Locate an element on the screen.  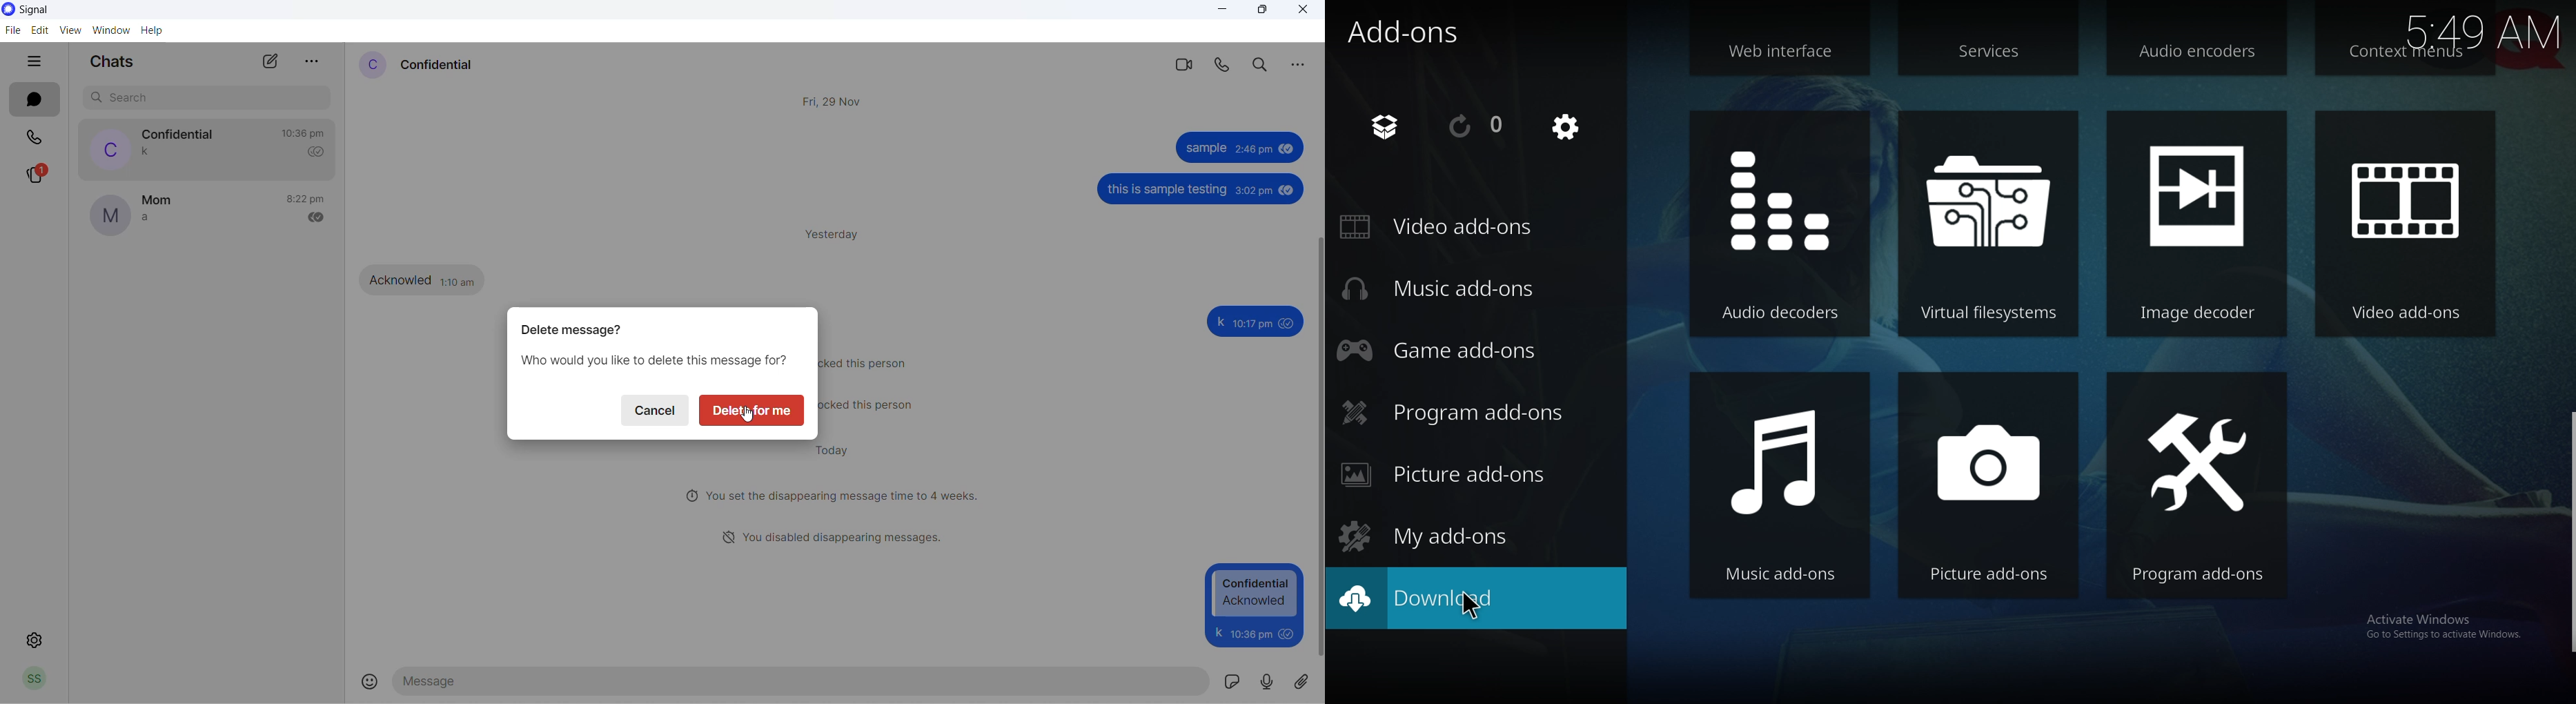
profile picture is located at coordinates (369, 63).